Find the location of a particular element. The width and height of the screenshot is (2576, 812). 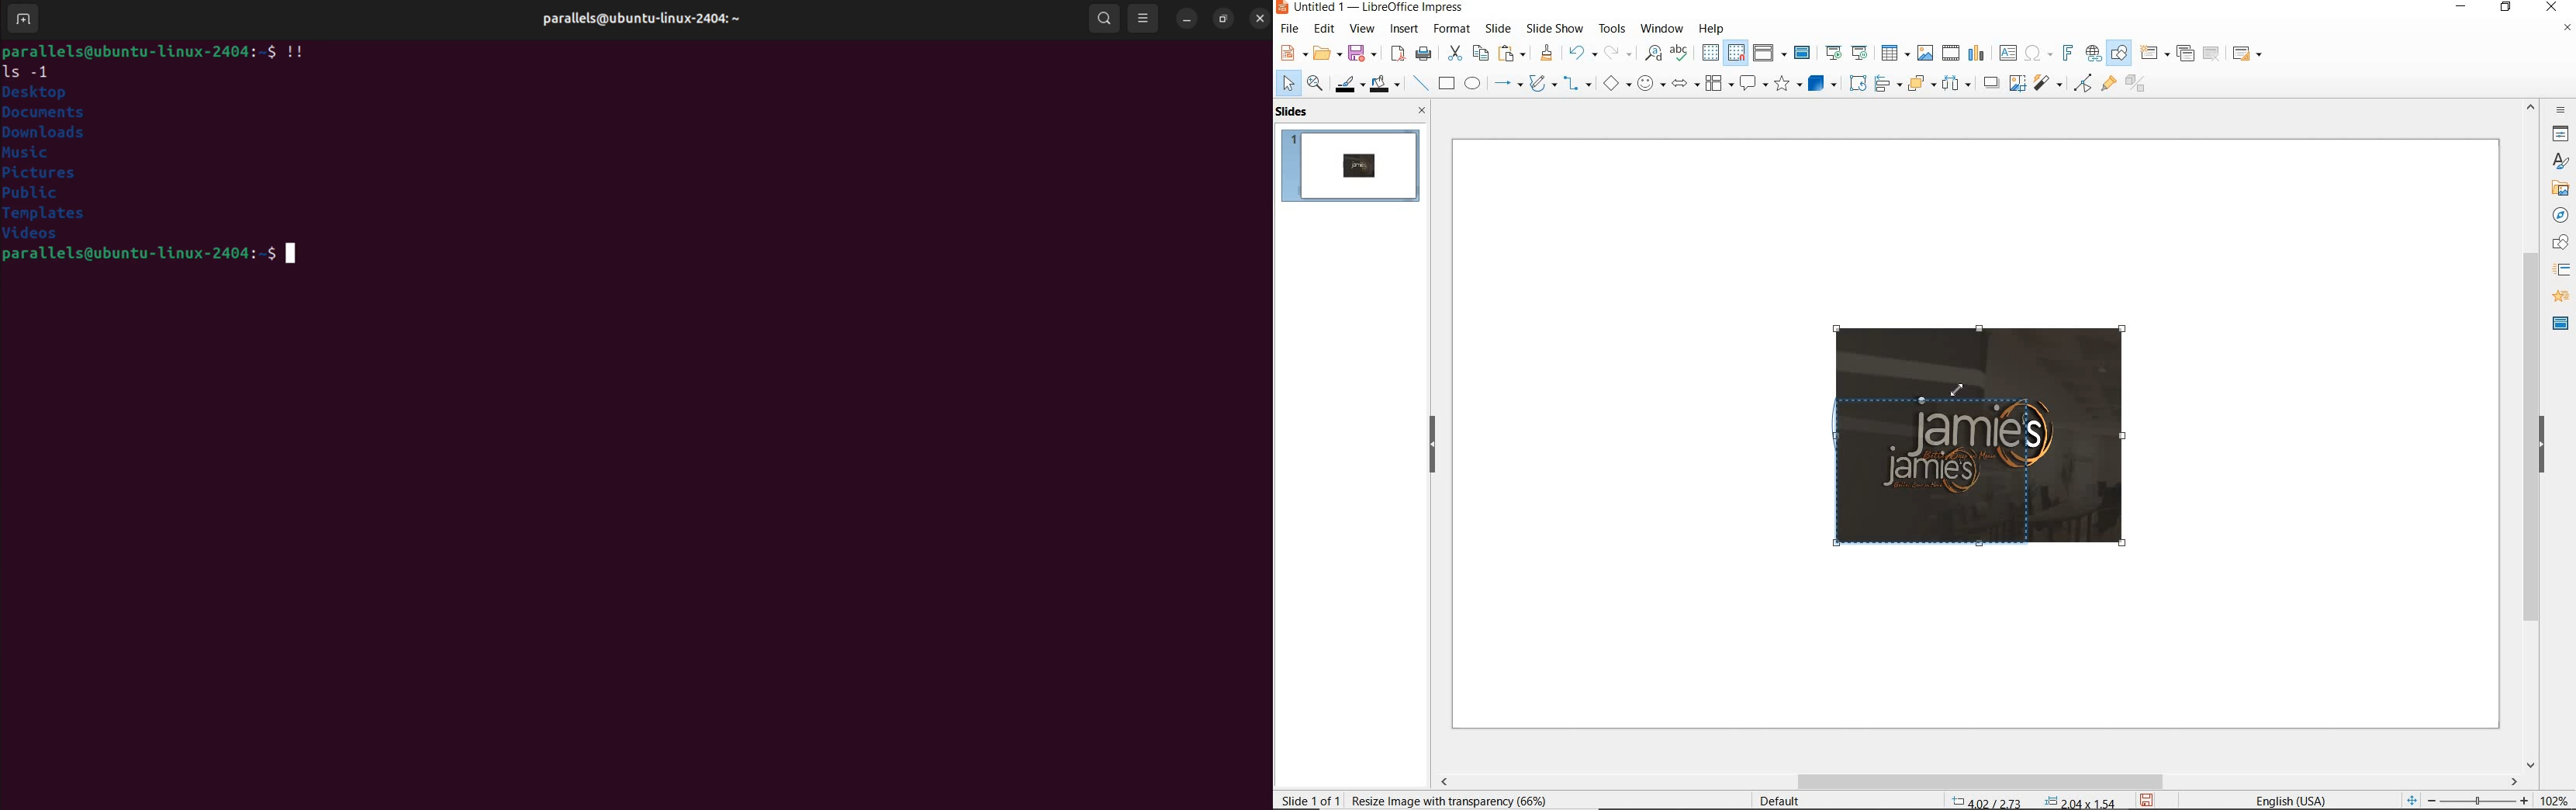

hide is located at coordinates (1433, 445).